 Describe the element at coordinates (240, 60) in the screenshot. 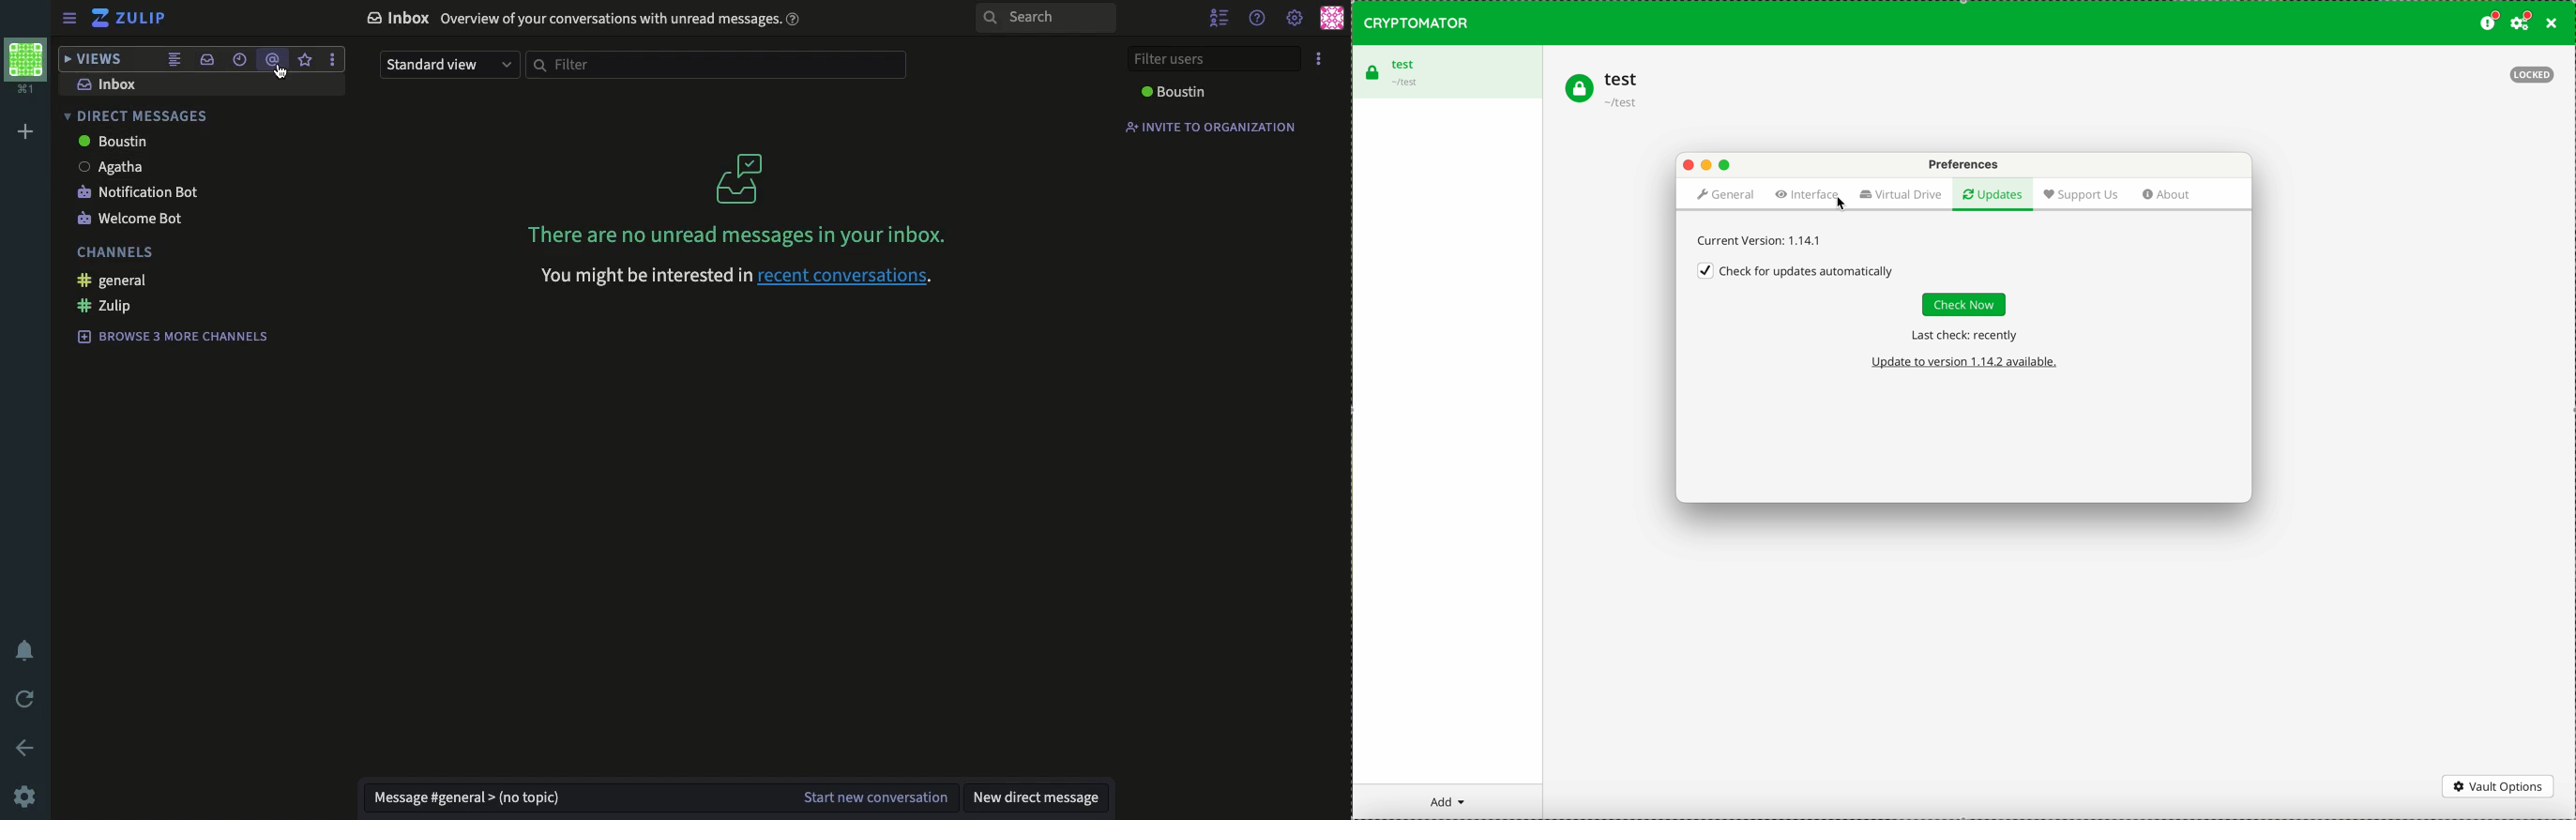

I see `recent conversations` at that location.